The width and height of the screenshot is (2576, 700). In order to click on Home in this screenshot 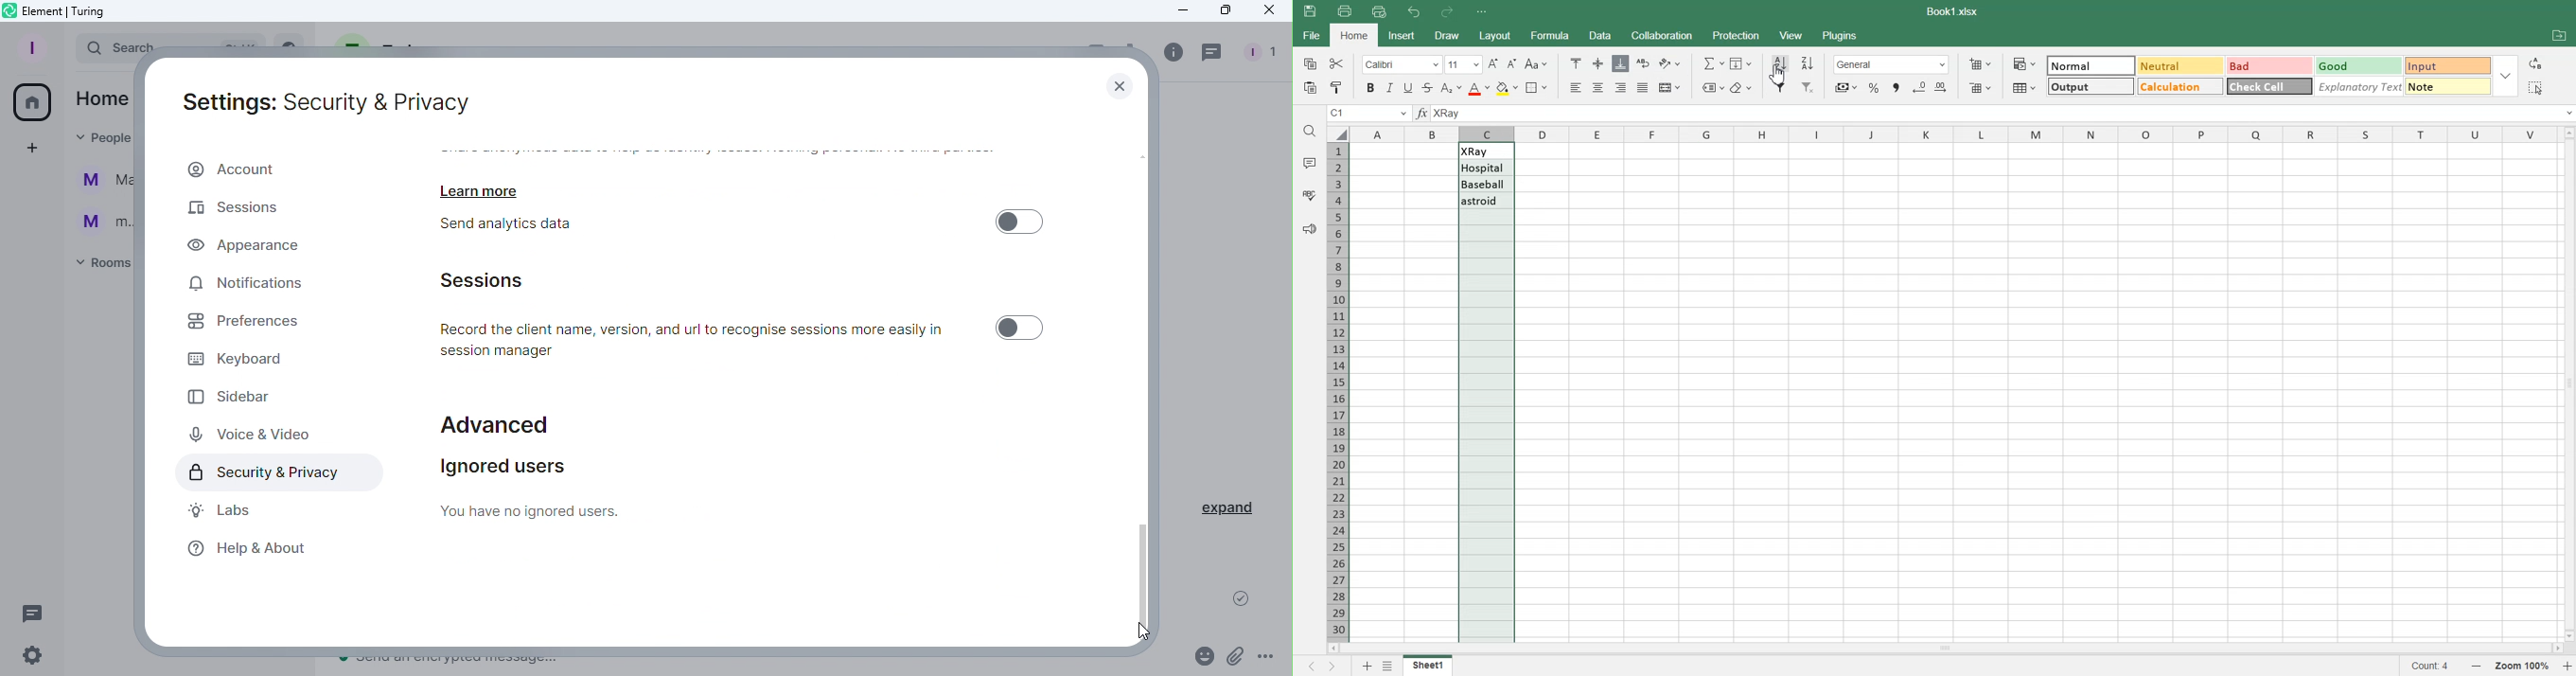, I will do `click(35, 99)`.